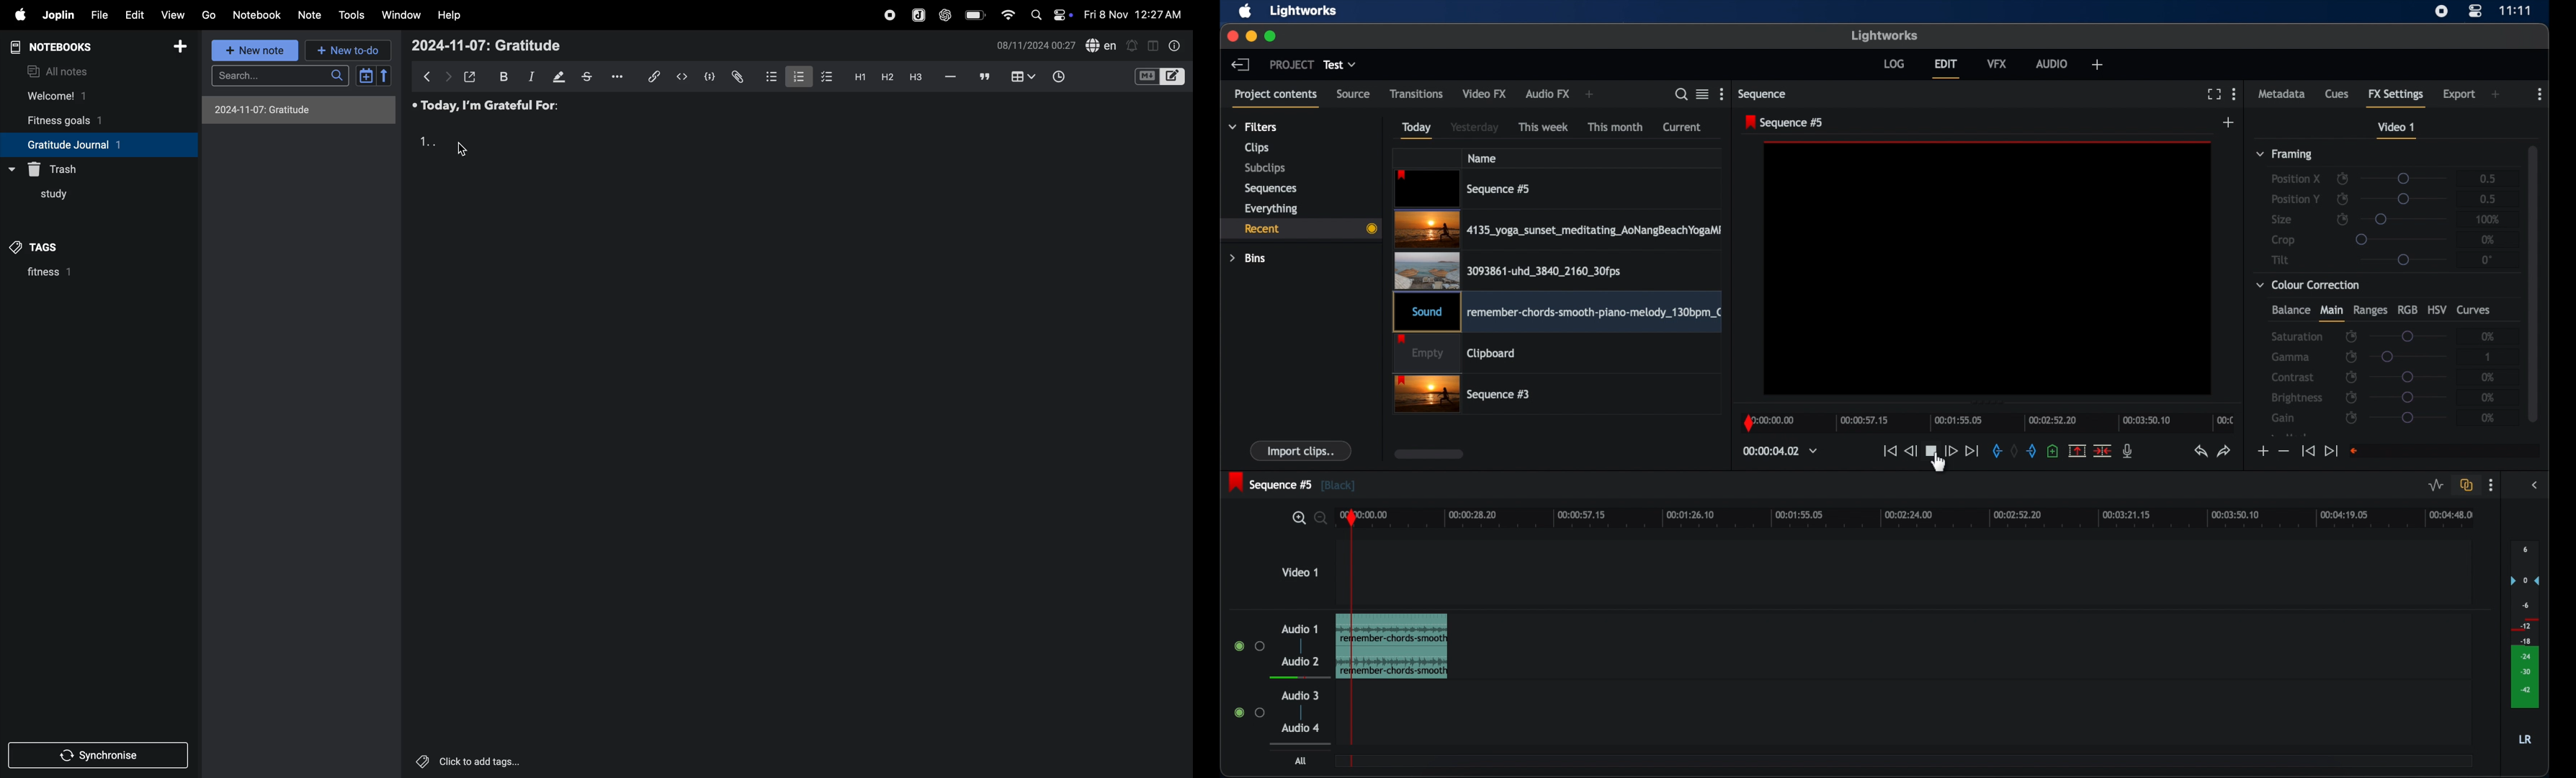 The height and width of the screenshot is (784, 2576). What do you see at coordinates (2201, 452) in the screenshot?
I see `undo` at bounding box center [2201, 452].